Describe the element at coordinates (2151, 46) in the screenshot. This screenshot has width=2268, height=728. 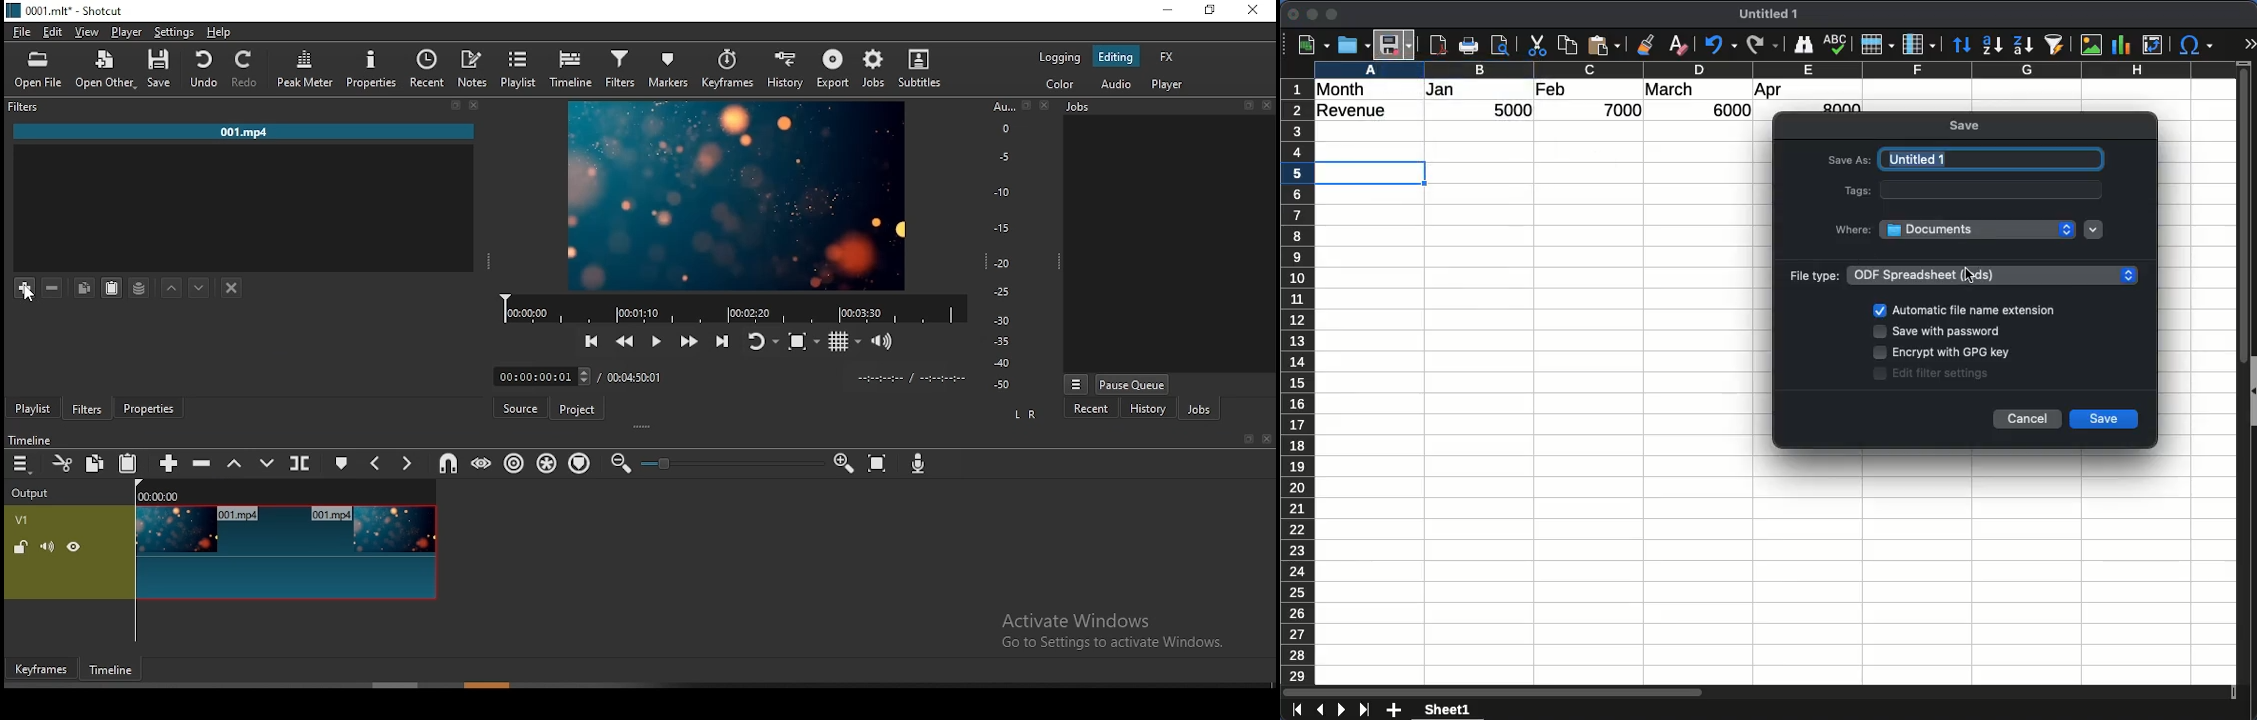
I see `pivot table` at that location.